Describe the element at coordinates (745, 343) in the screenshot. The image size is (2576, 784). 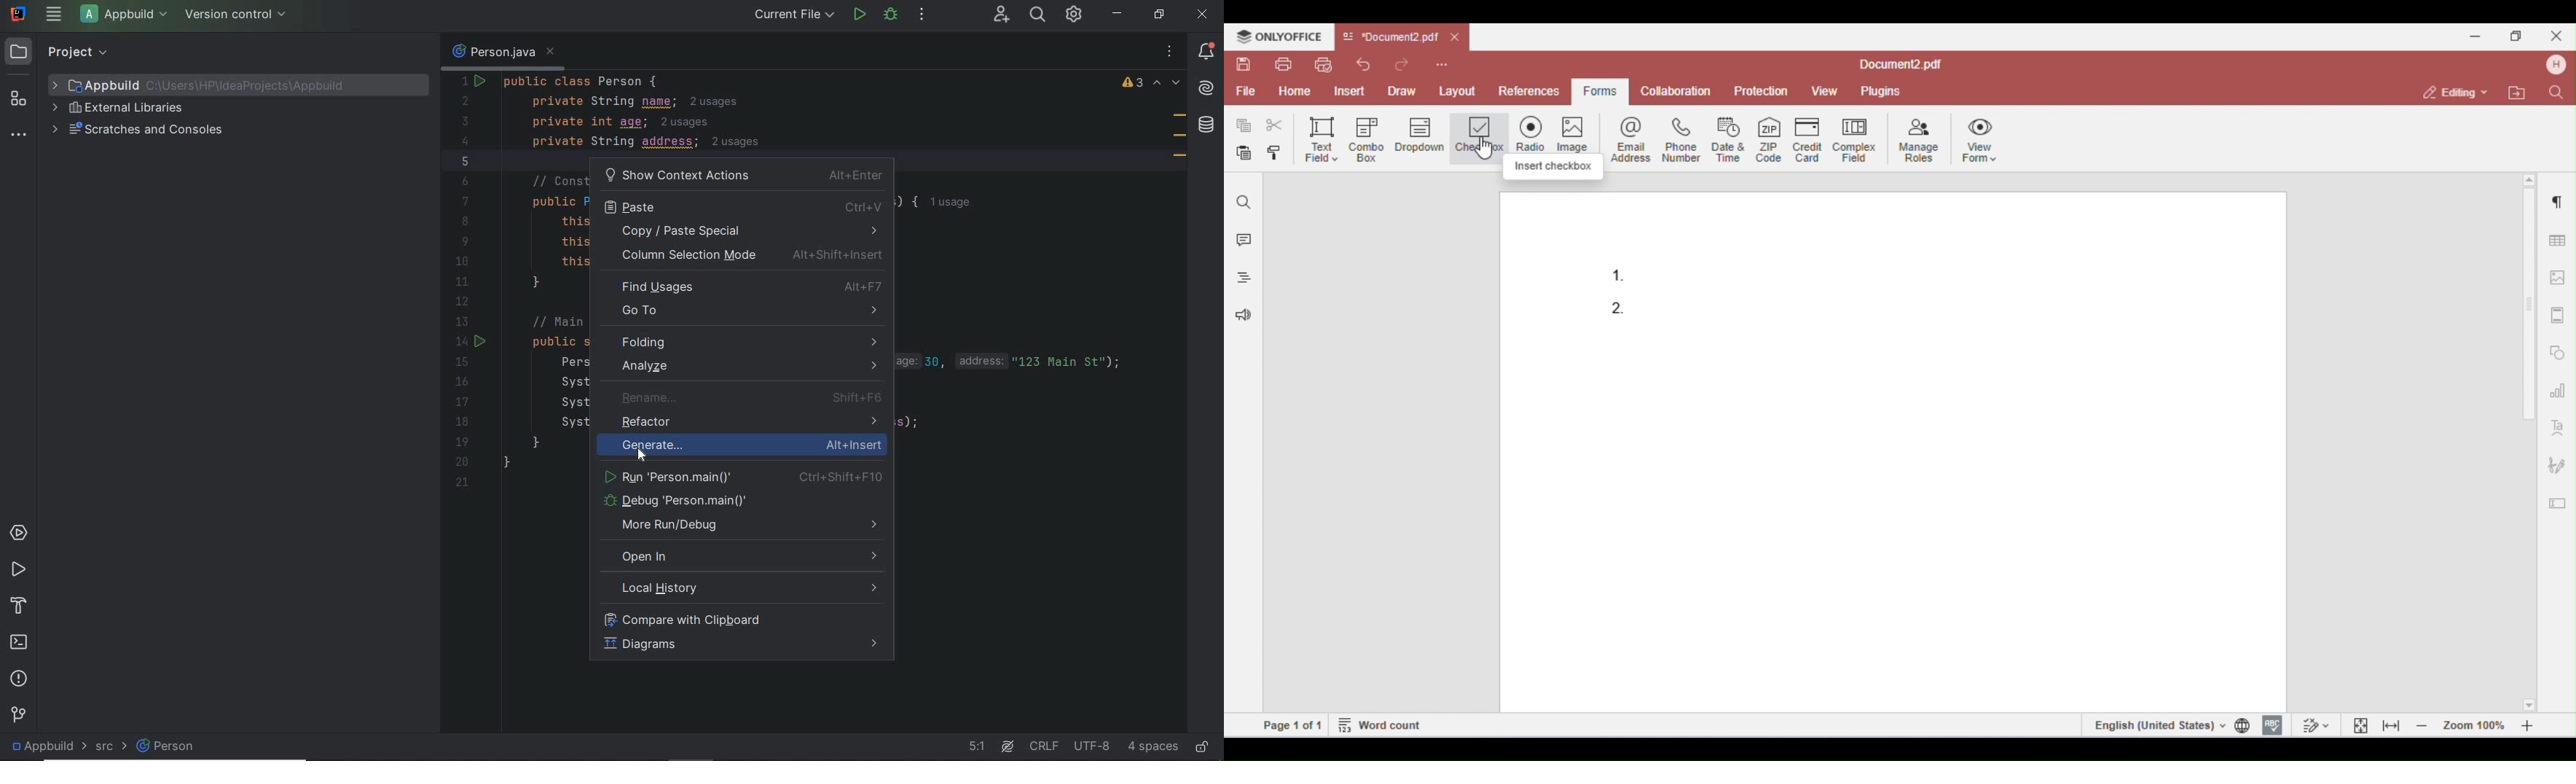
I see `folding` at that location.